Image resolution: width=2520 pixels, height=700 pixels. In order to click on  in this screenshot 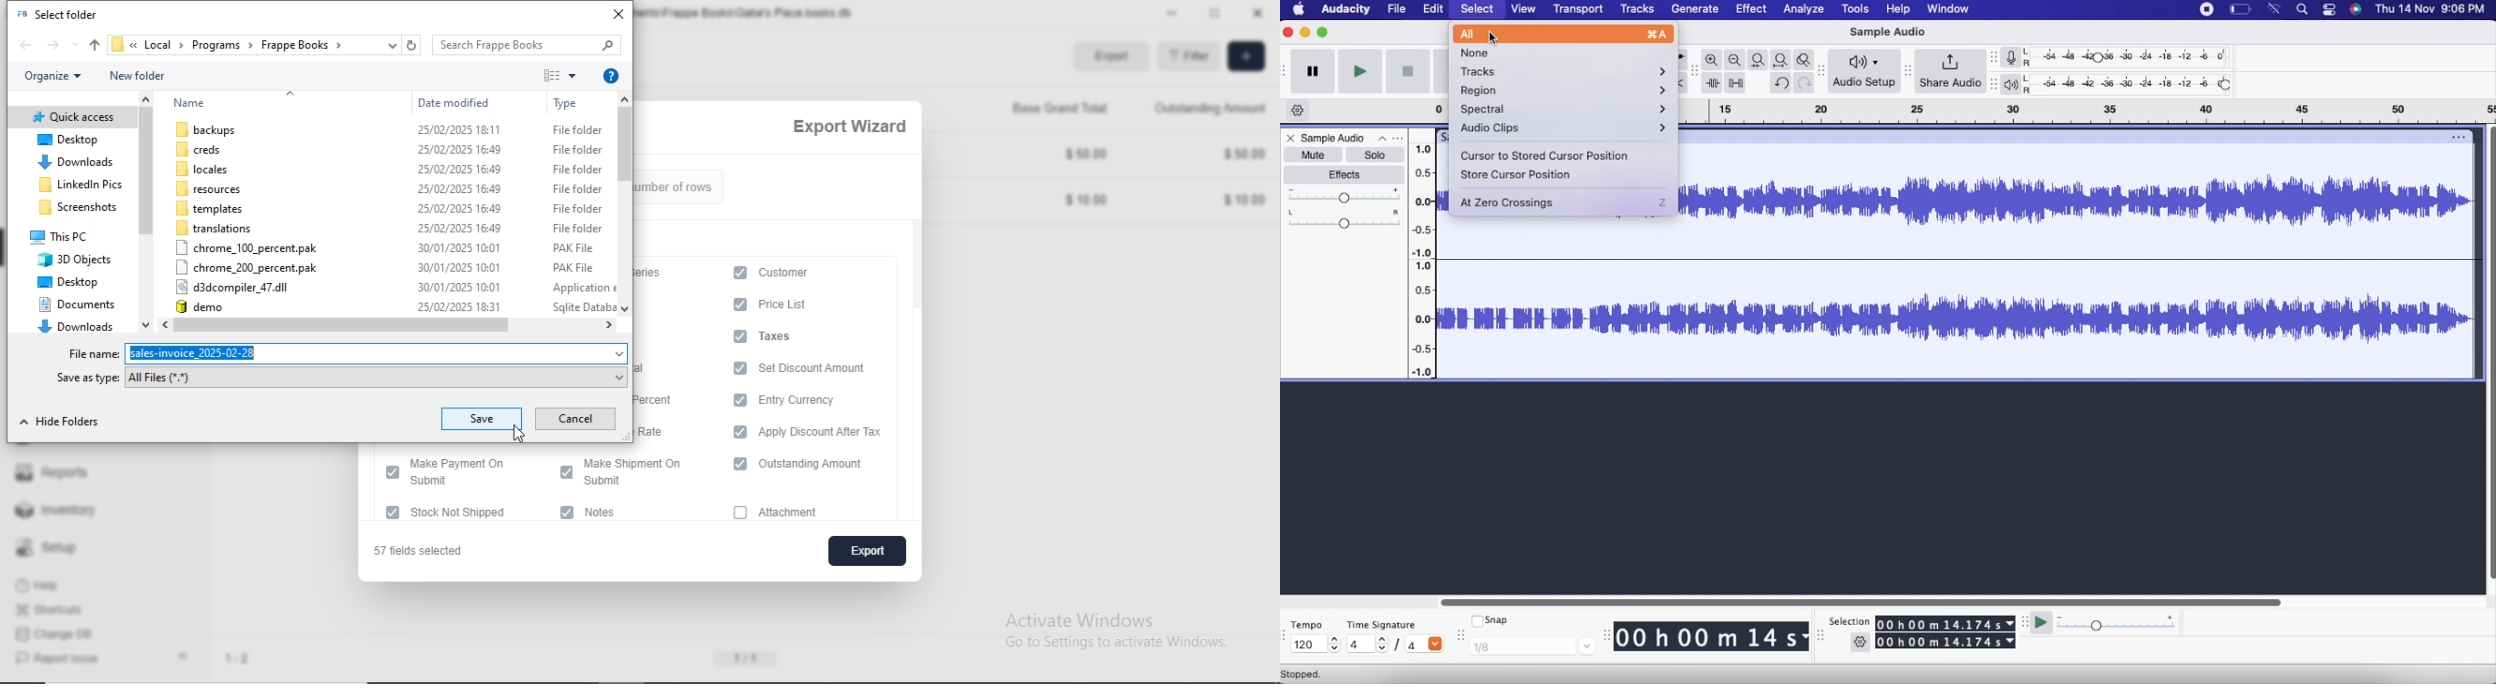, I will do `click(207, 169)`.